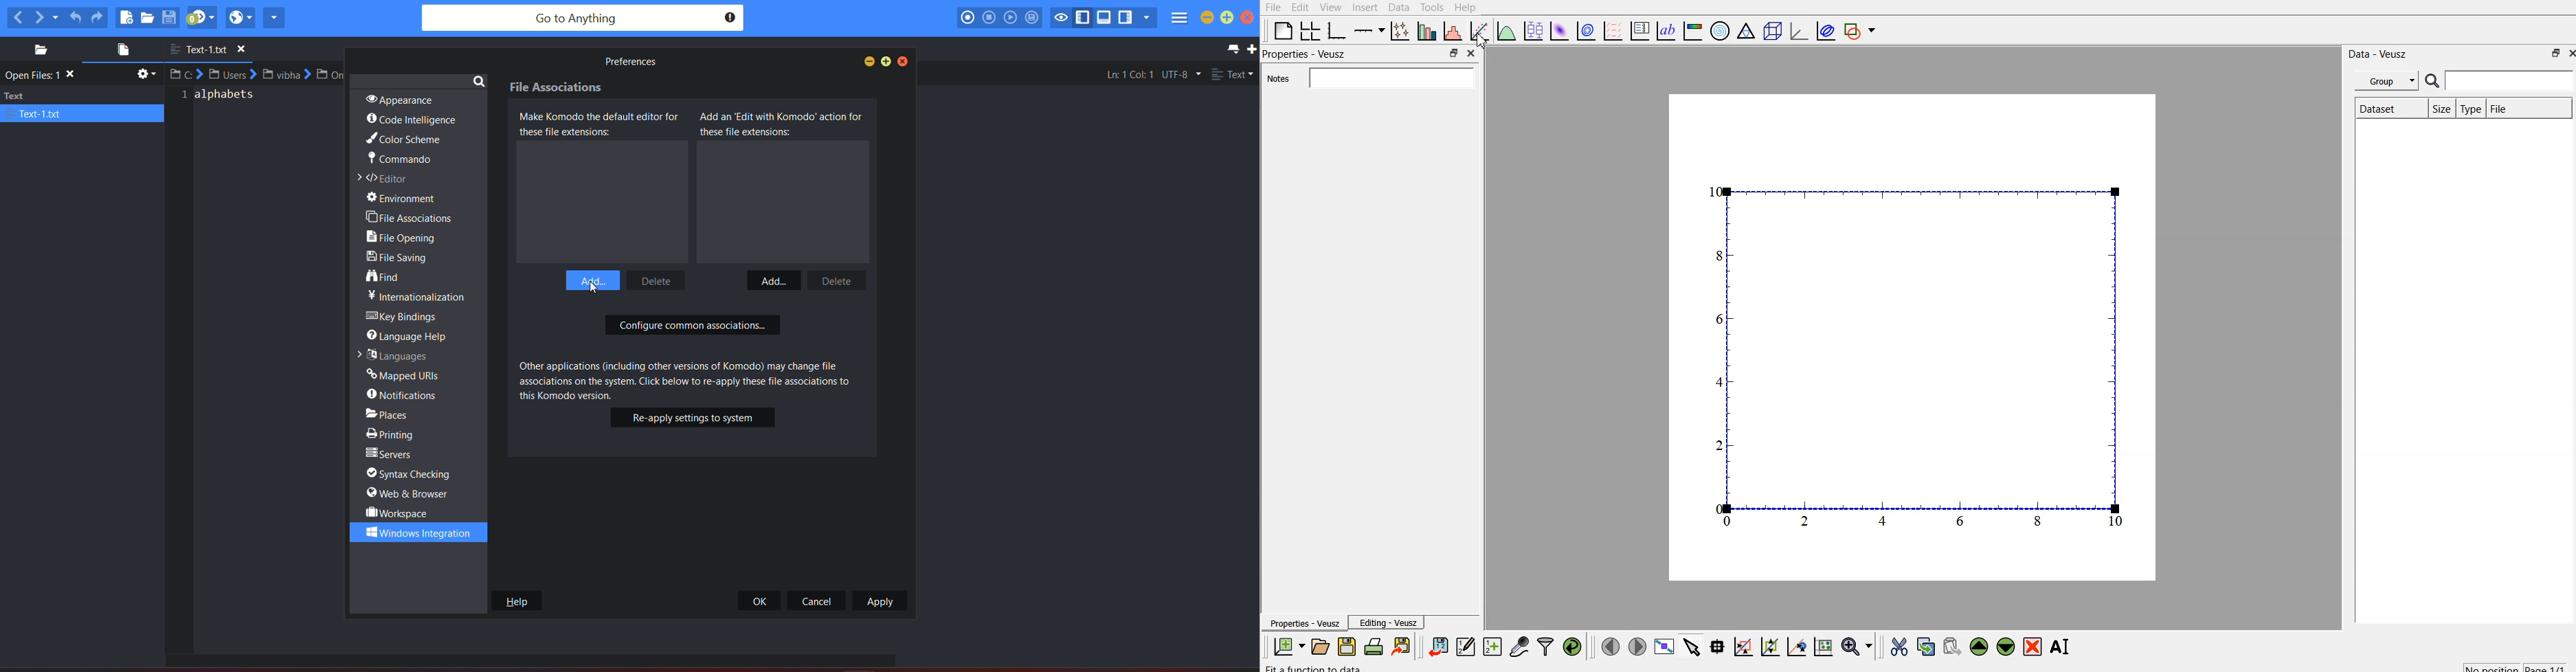  I want to click on toggle focus mode, so click(1062, 16).